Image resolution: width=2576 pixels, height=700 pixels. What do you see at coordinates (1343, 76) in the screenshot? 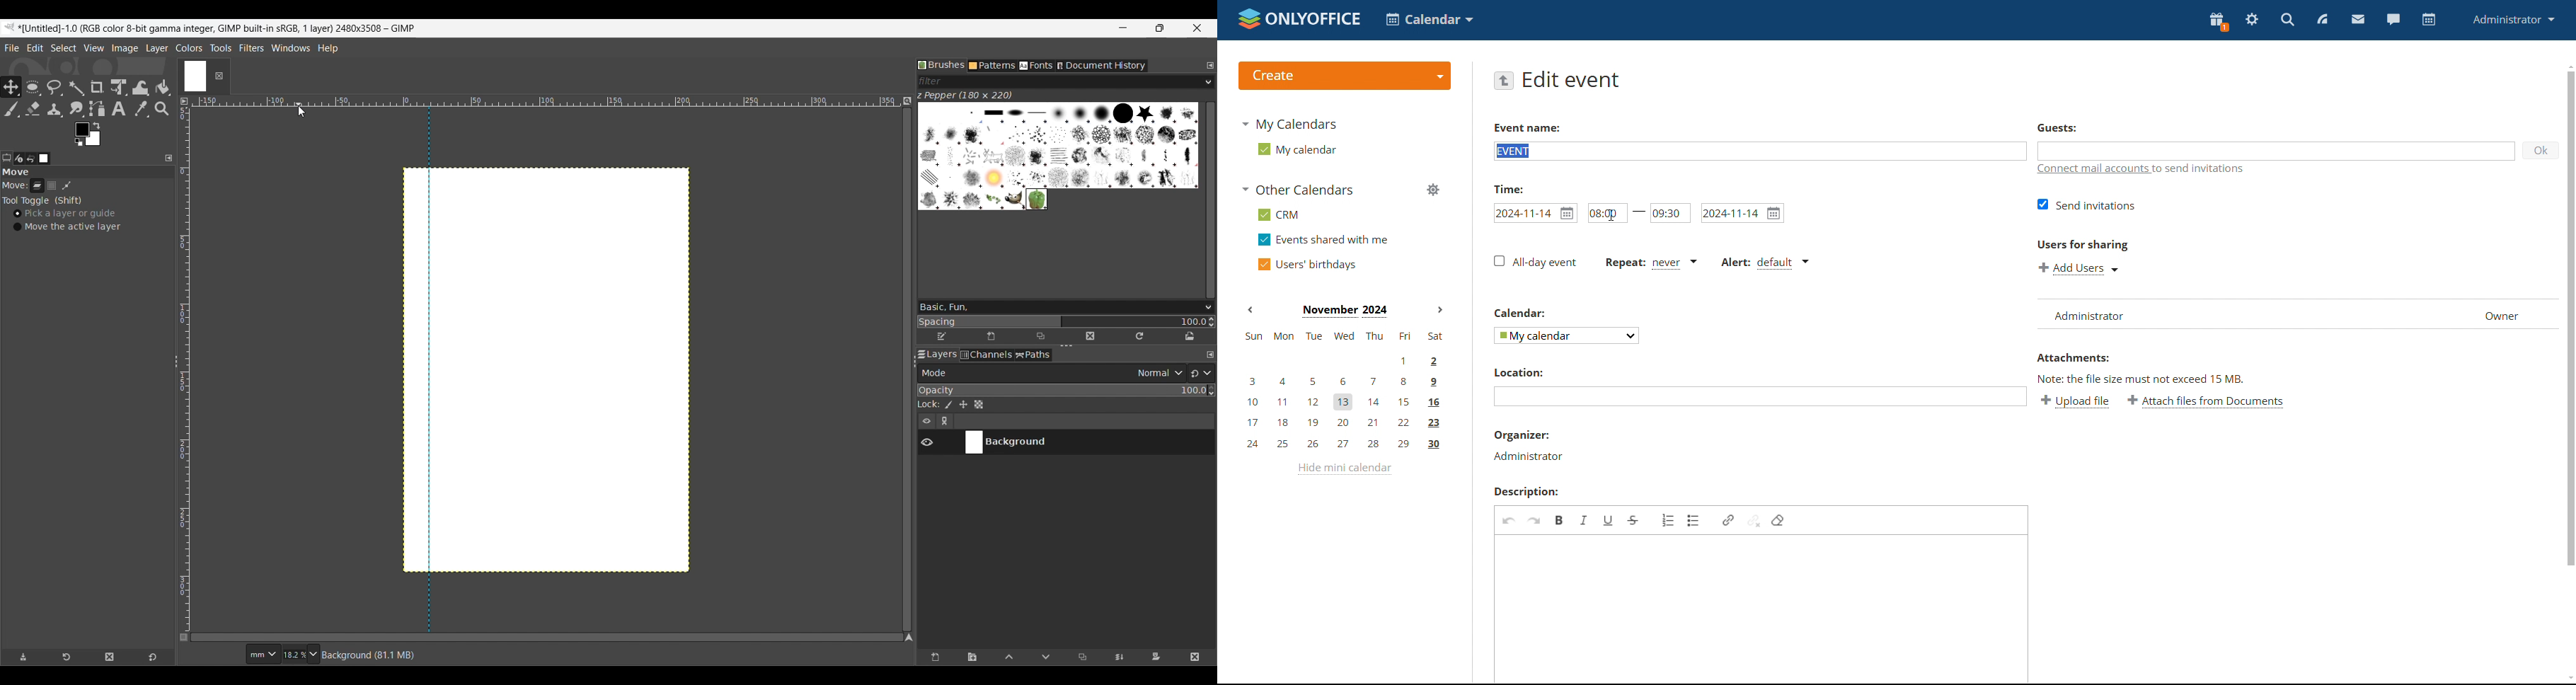
I see `create` at bounding box center [1343, 76].